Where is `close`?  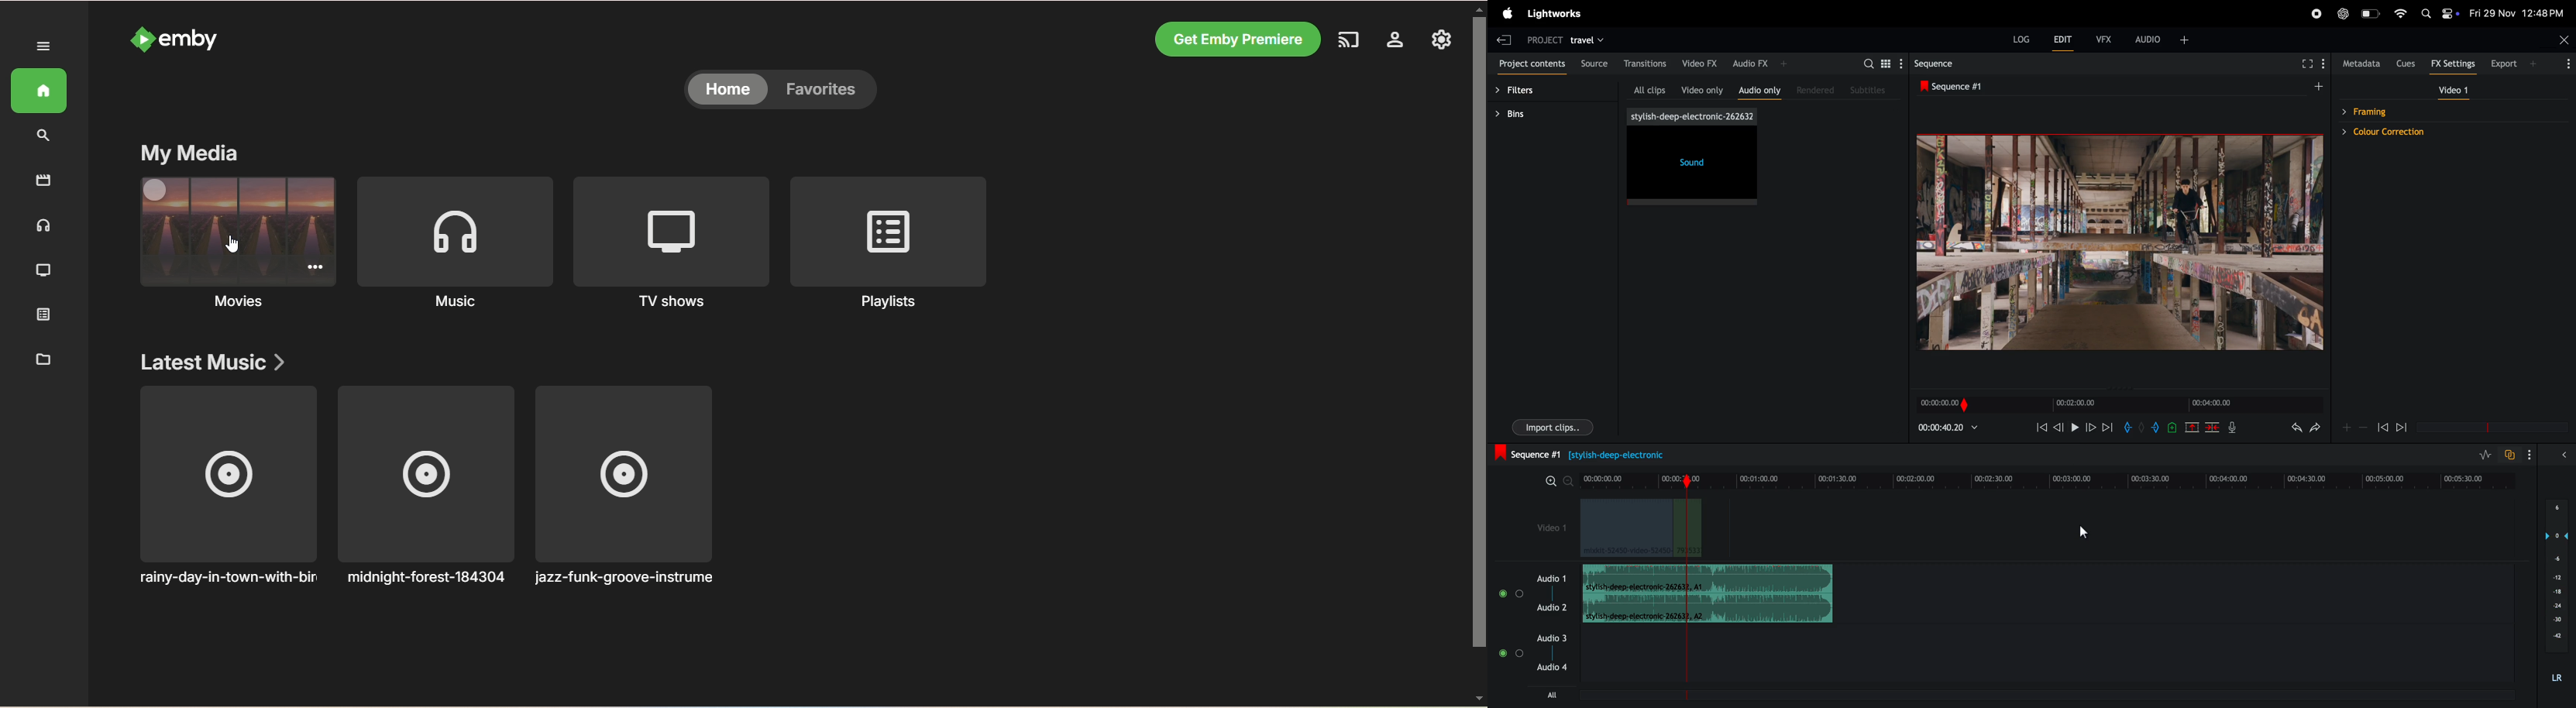
close is located at coordinates (2558, 41).